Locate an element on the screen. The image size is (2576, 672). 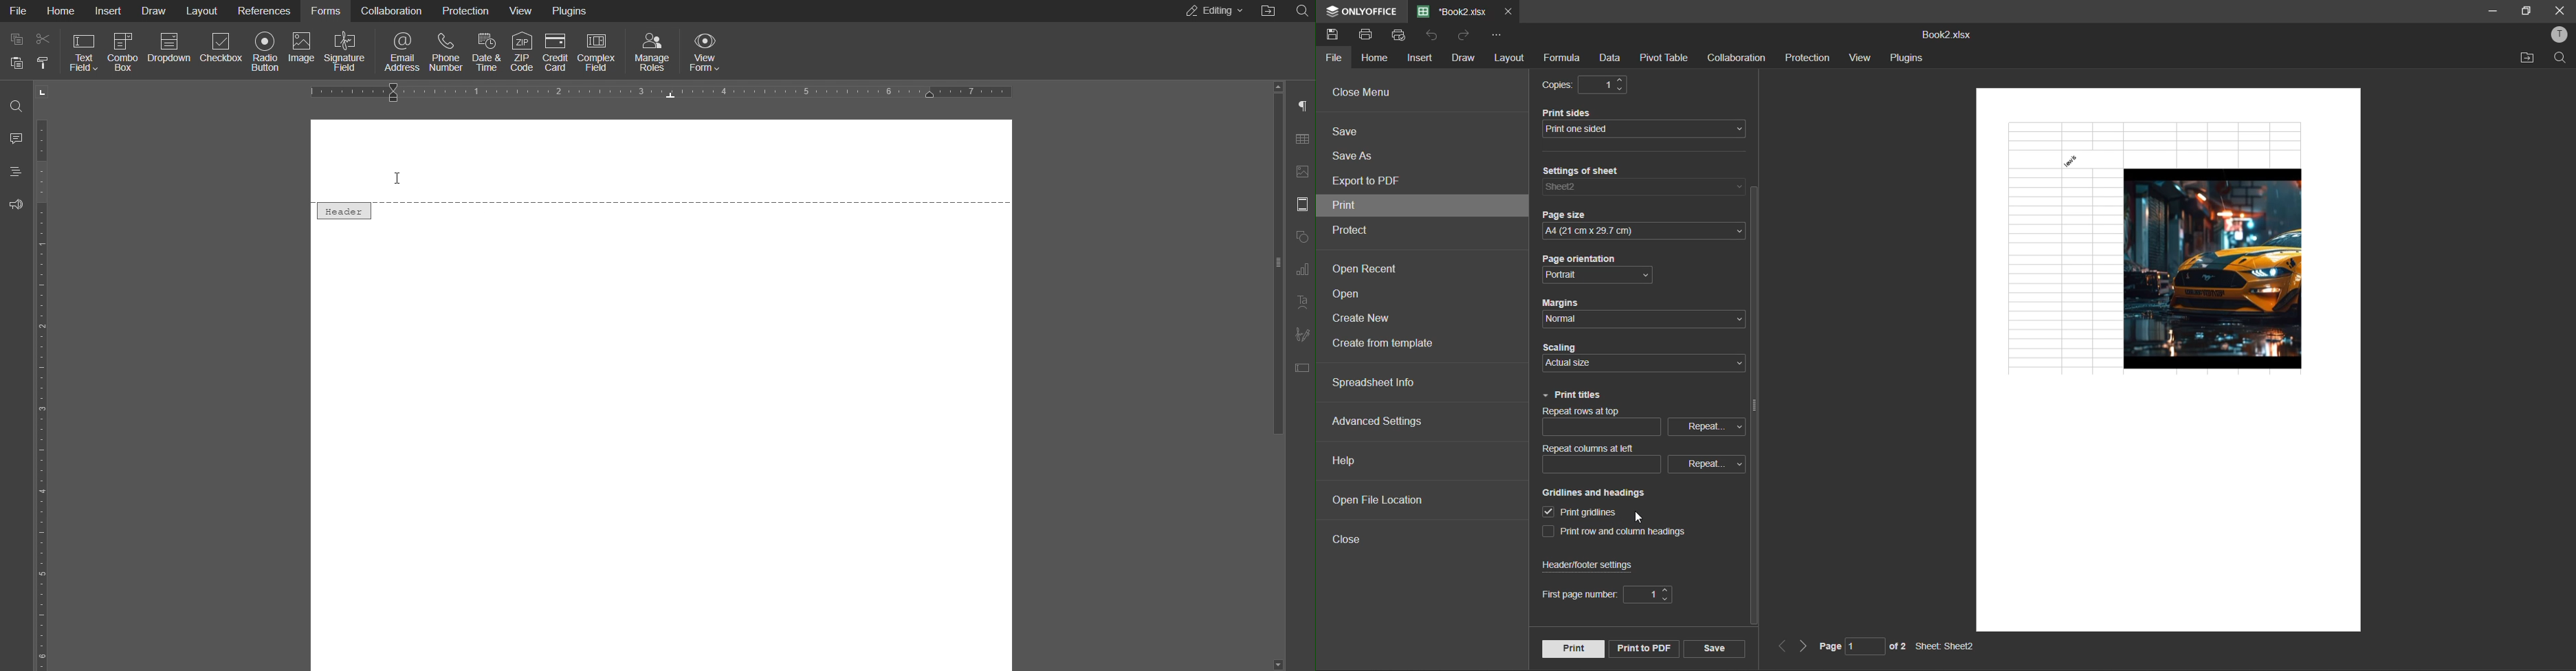
header/footer settings is located at coordinates (1599, 565).